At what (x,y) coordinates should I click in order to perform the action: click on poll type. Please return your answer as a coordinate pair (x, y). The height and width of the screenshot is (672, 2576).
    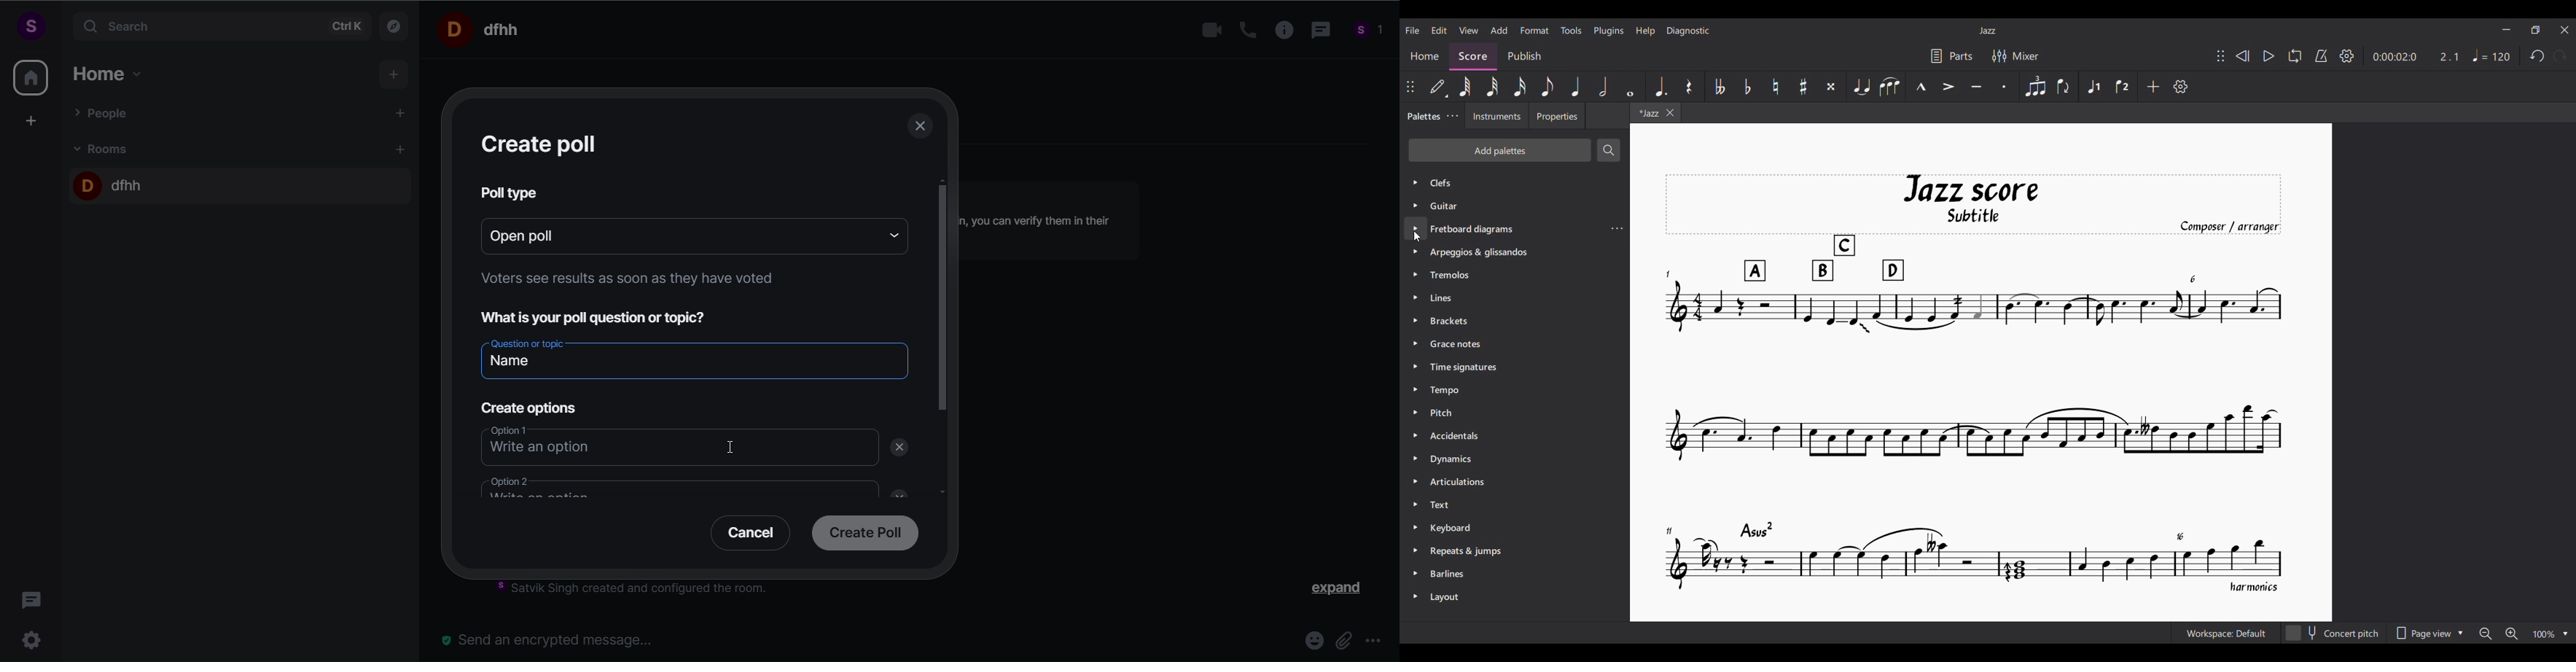
    Looking at the image, I should click on (512, 192).